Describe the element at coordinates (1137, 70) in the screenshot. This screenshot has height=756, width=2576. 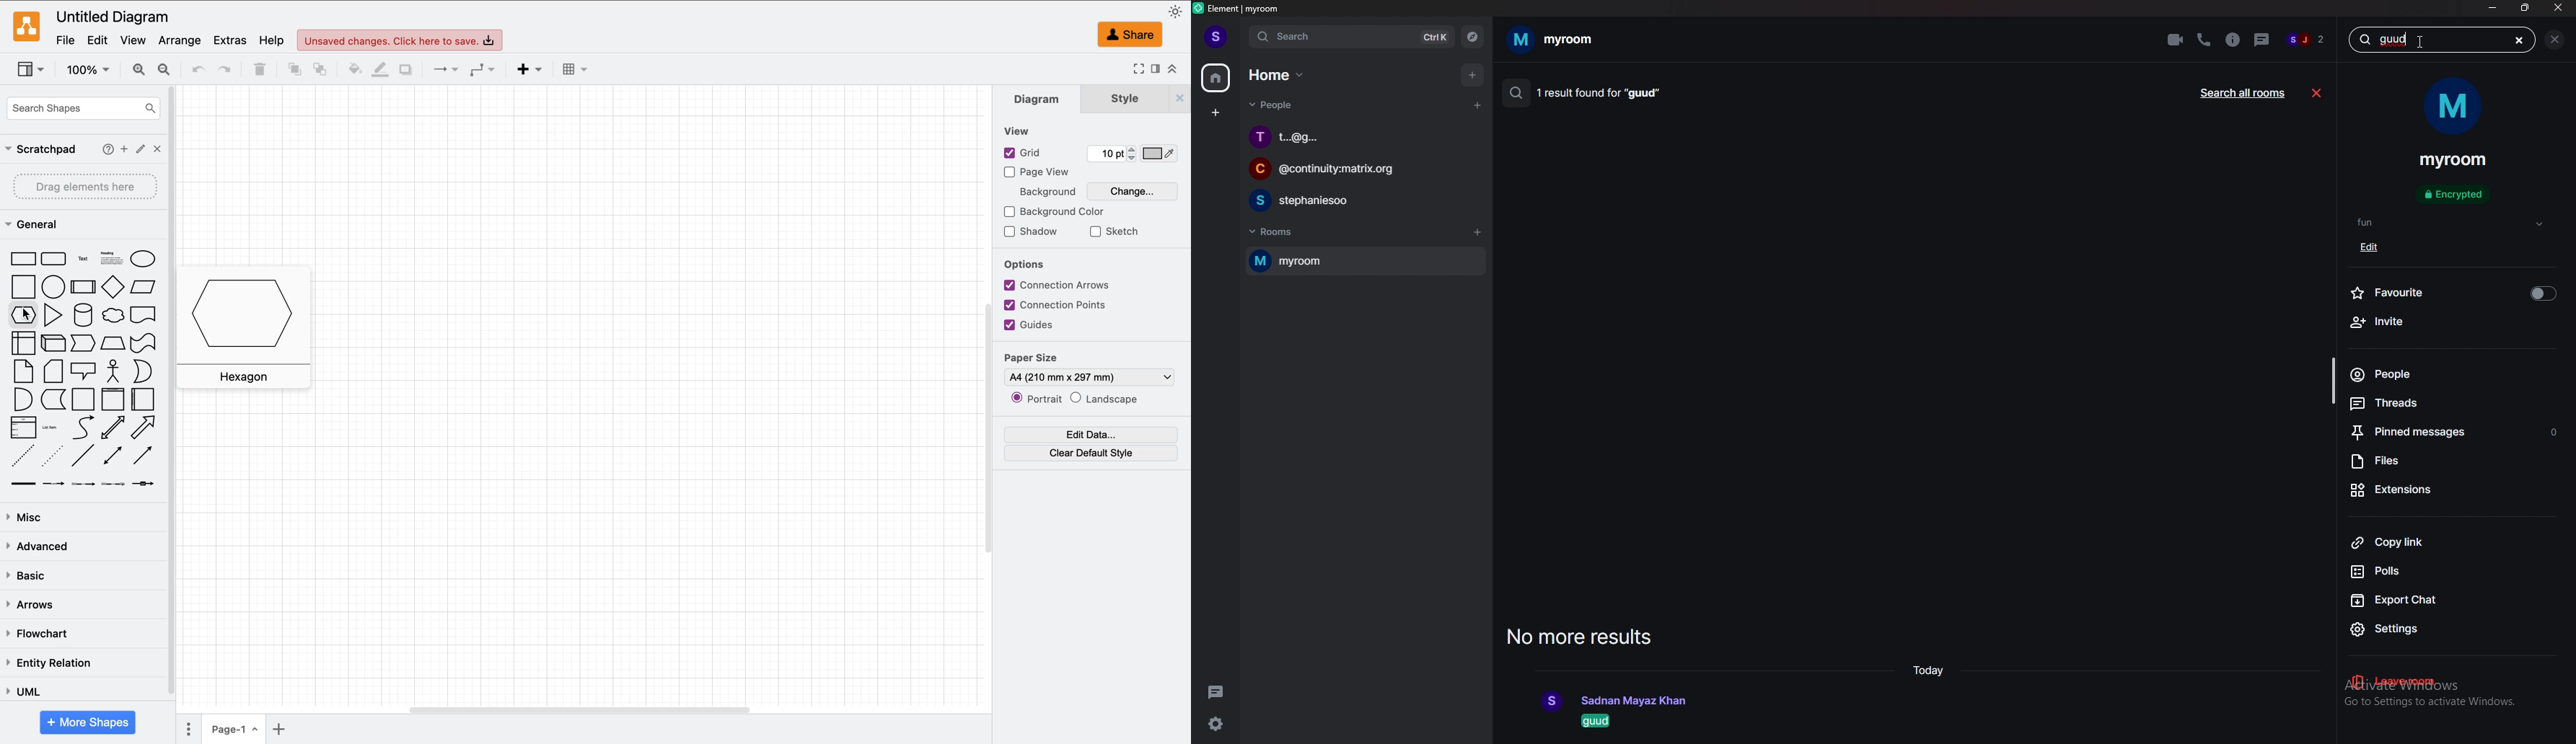
I see `fullscreen` at that location.